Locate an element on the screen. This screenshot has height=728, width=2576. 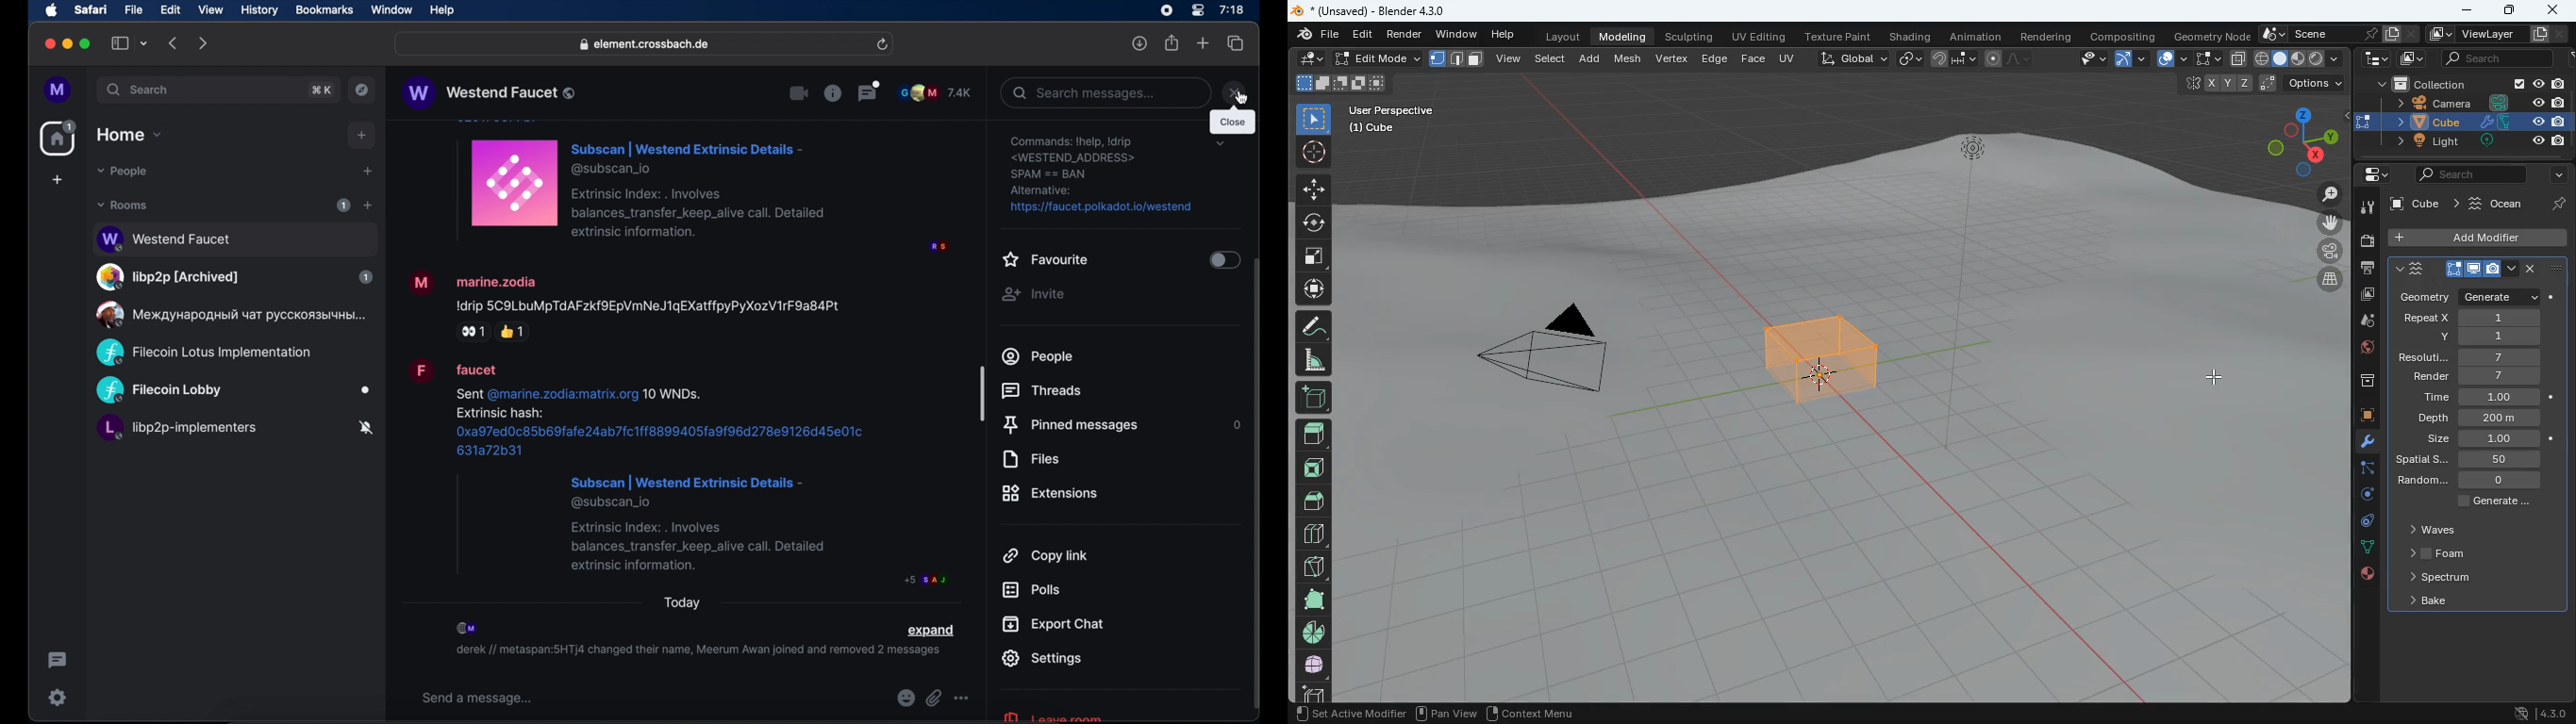
settings is located at coordinates (58, 697).